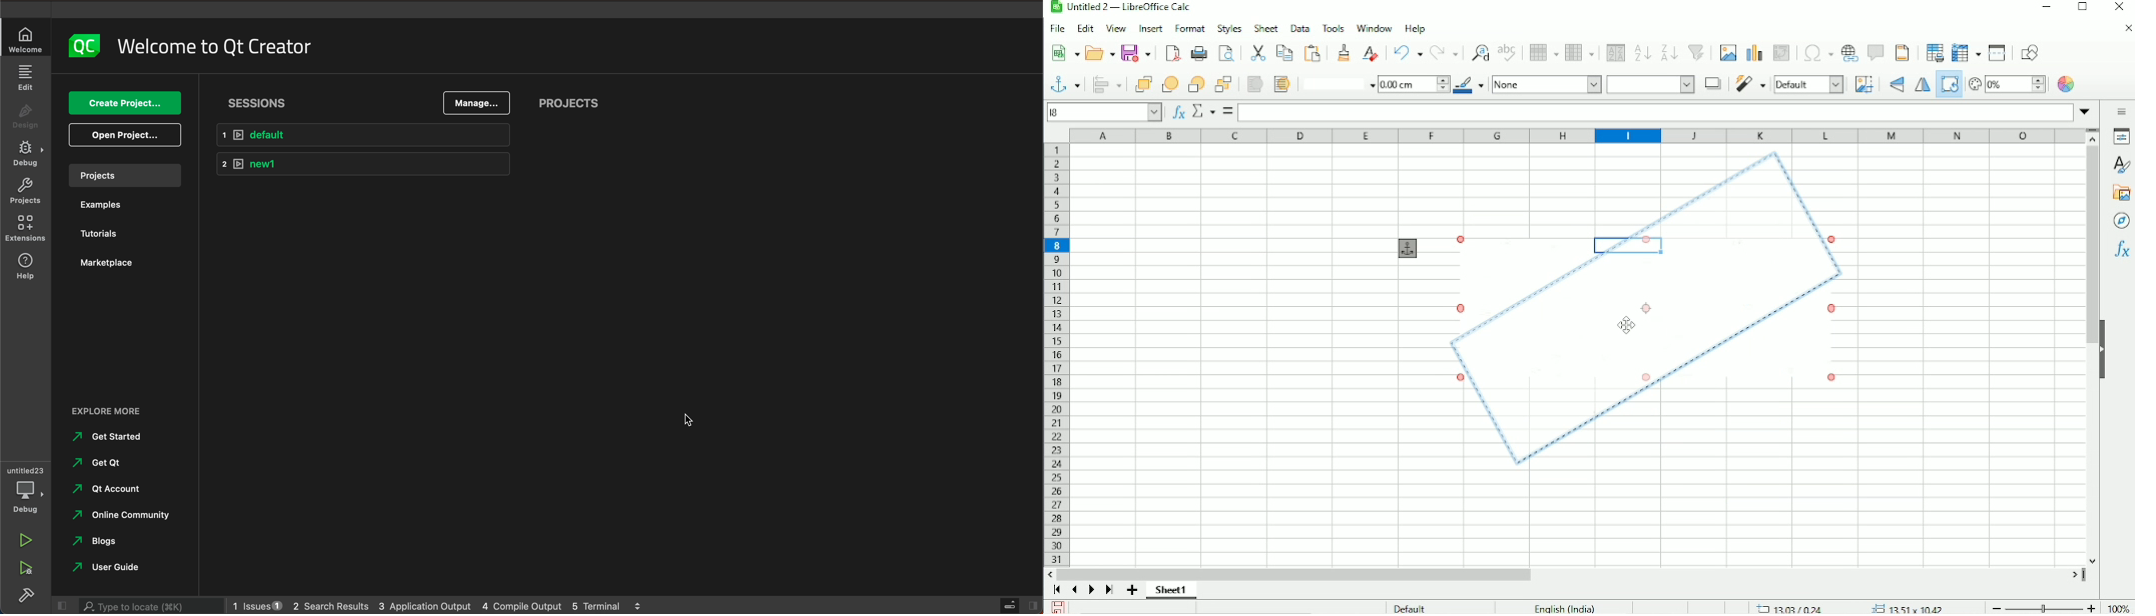 This screenshot has width=2156, height=616. What do you see at coordinates (2104, 348) in the screenshot?
I see `Hide` at bounding box center [2104, 348].